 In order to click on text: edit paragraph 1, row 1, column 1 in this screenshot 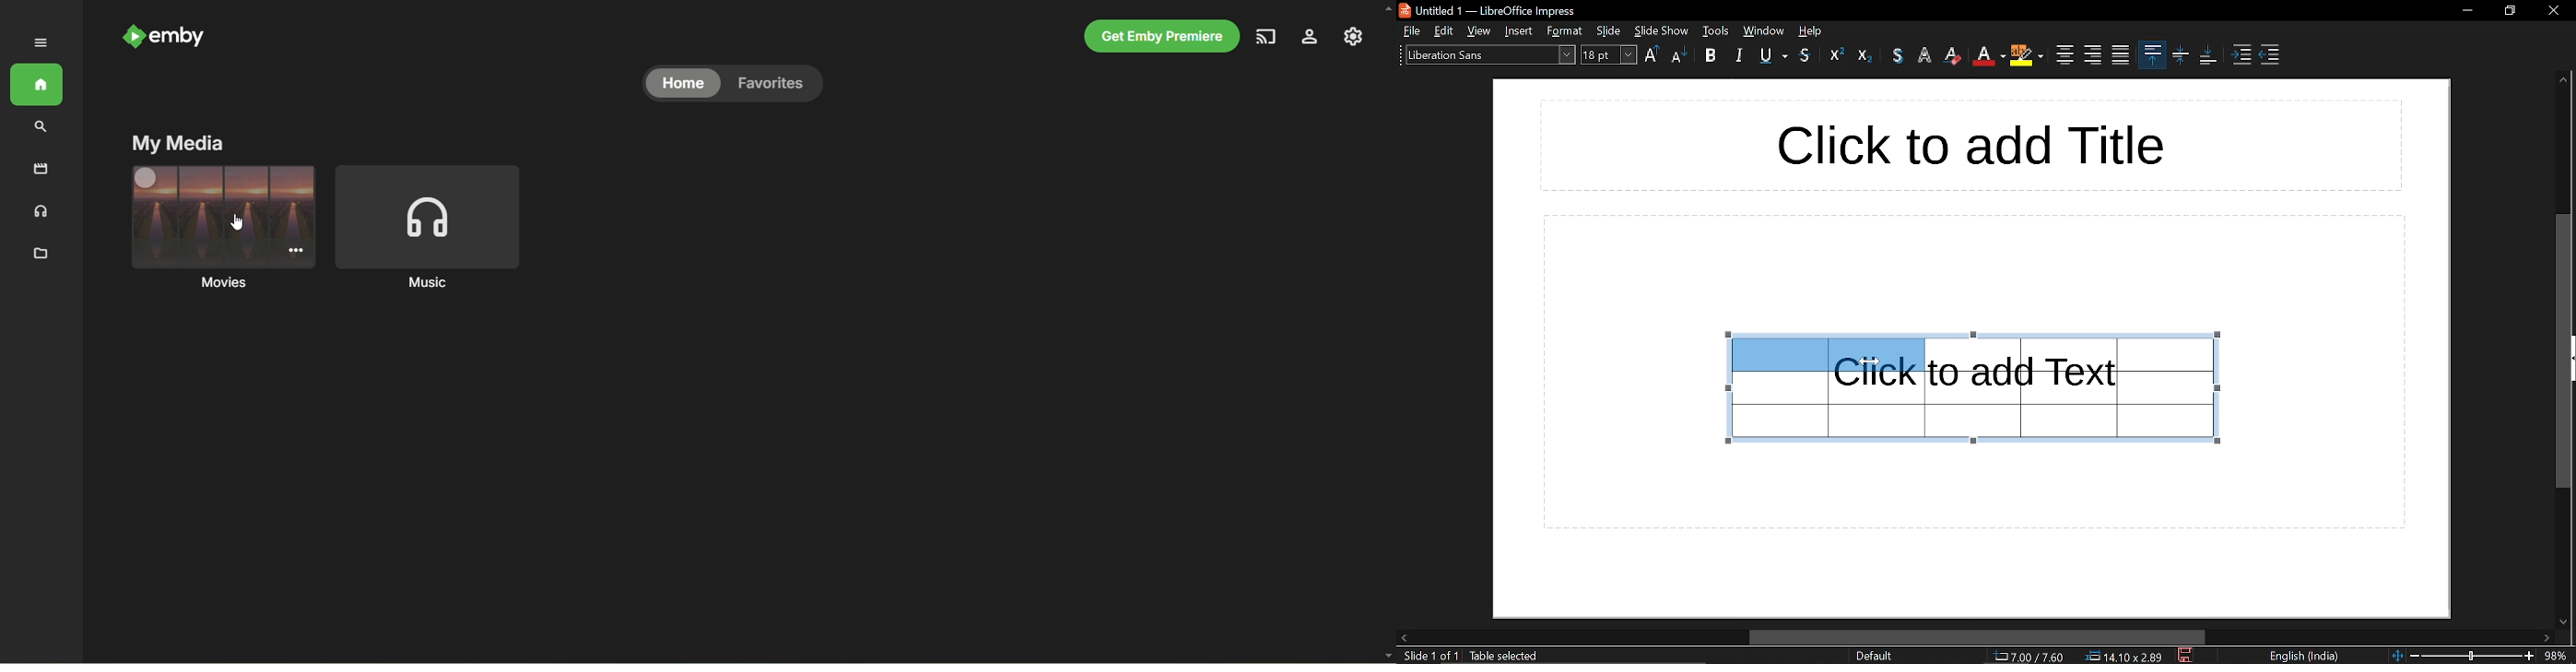, I will do `click(1568, 657)`.